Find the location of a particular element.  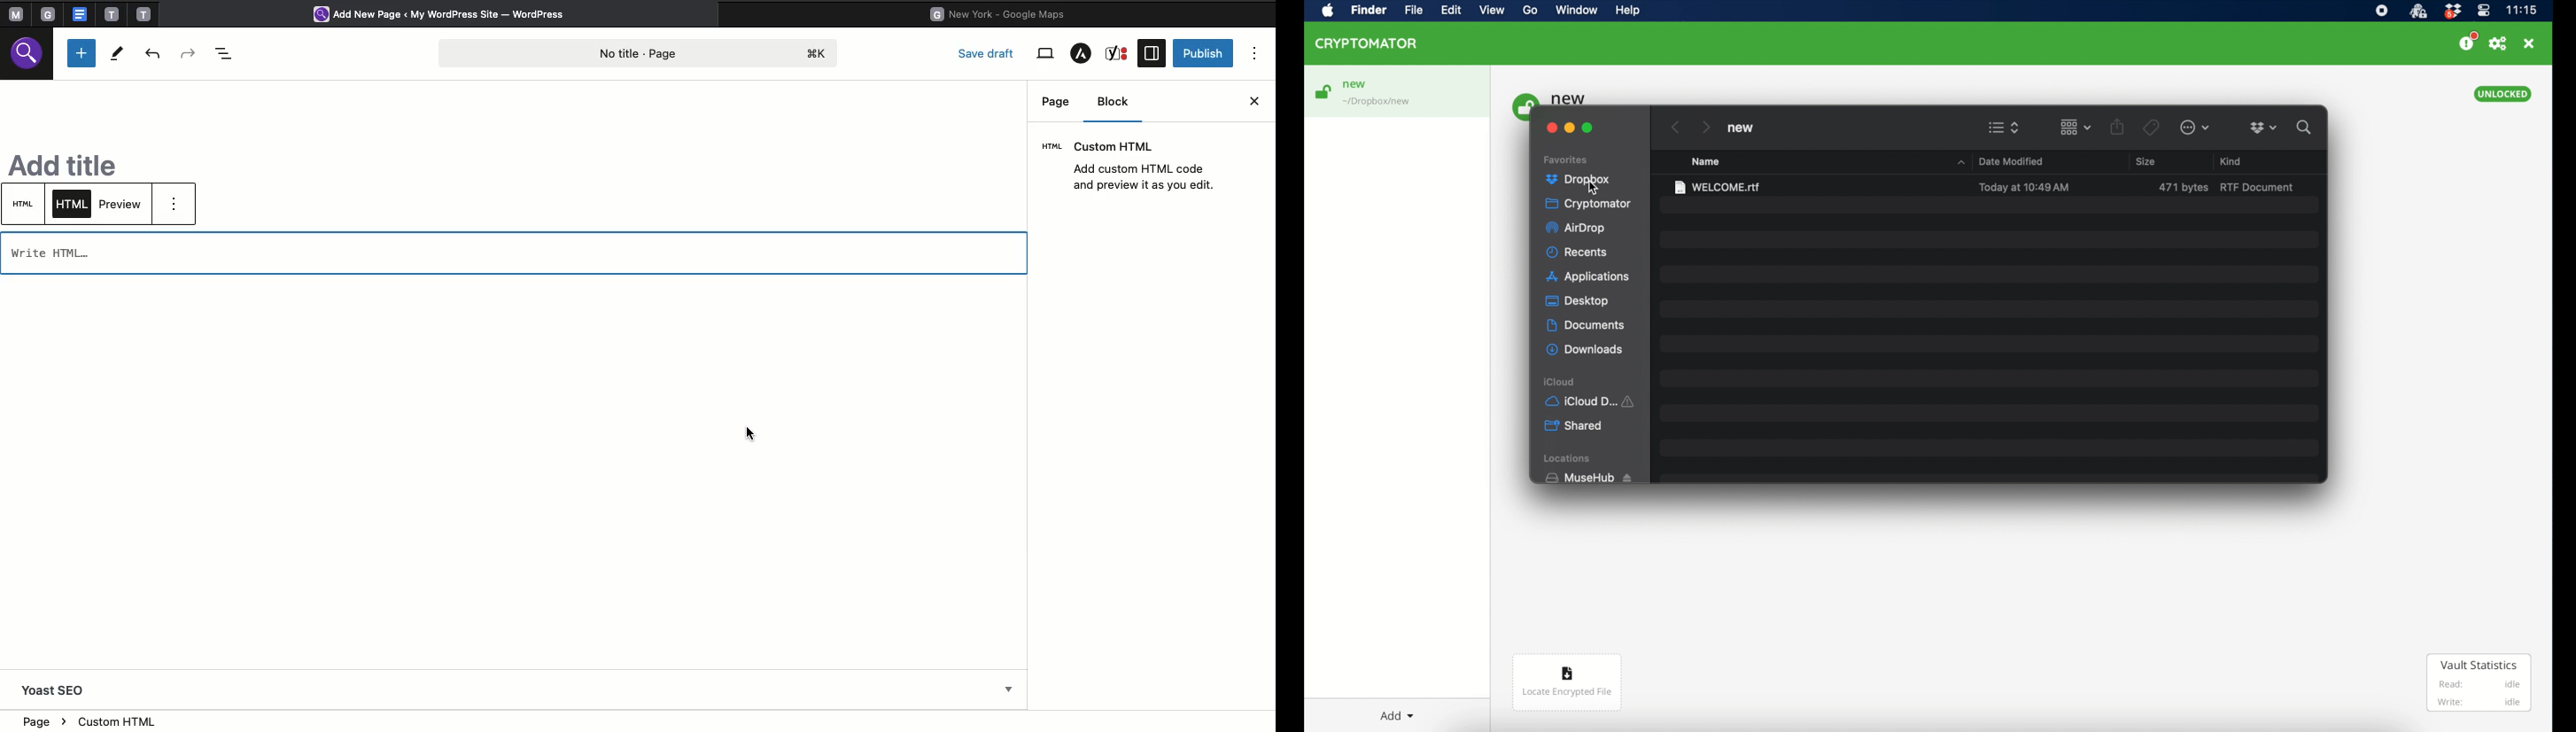

iCloud is located at coordinates (1592, 401).